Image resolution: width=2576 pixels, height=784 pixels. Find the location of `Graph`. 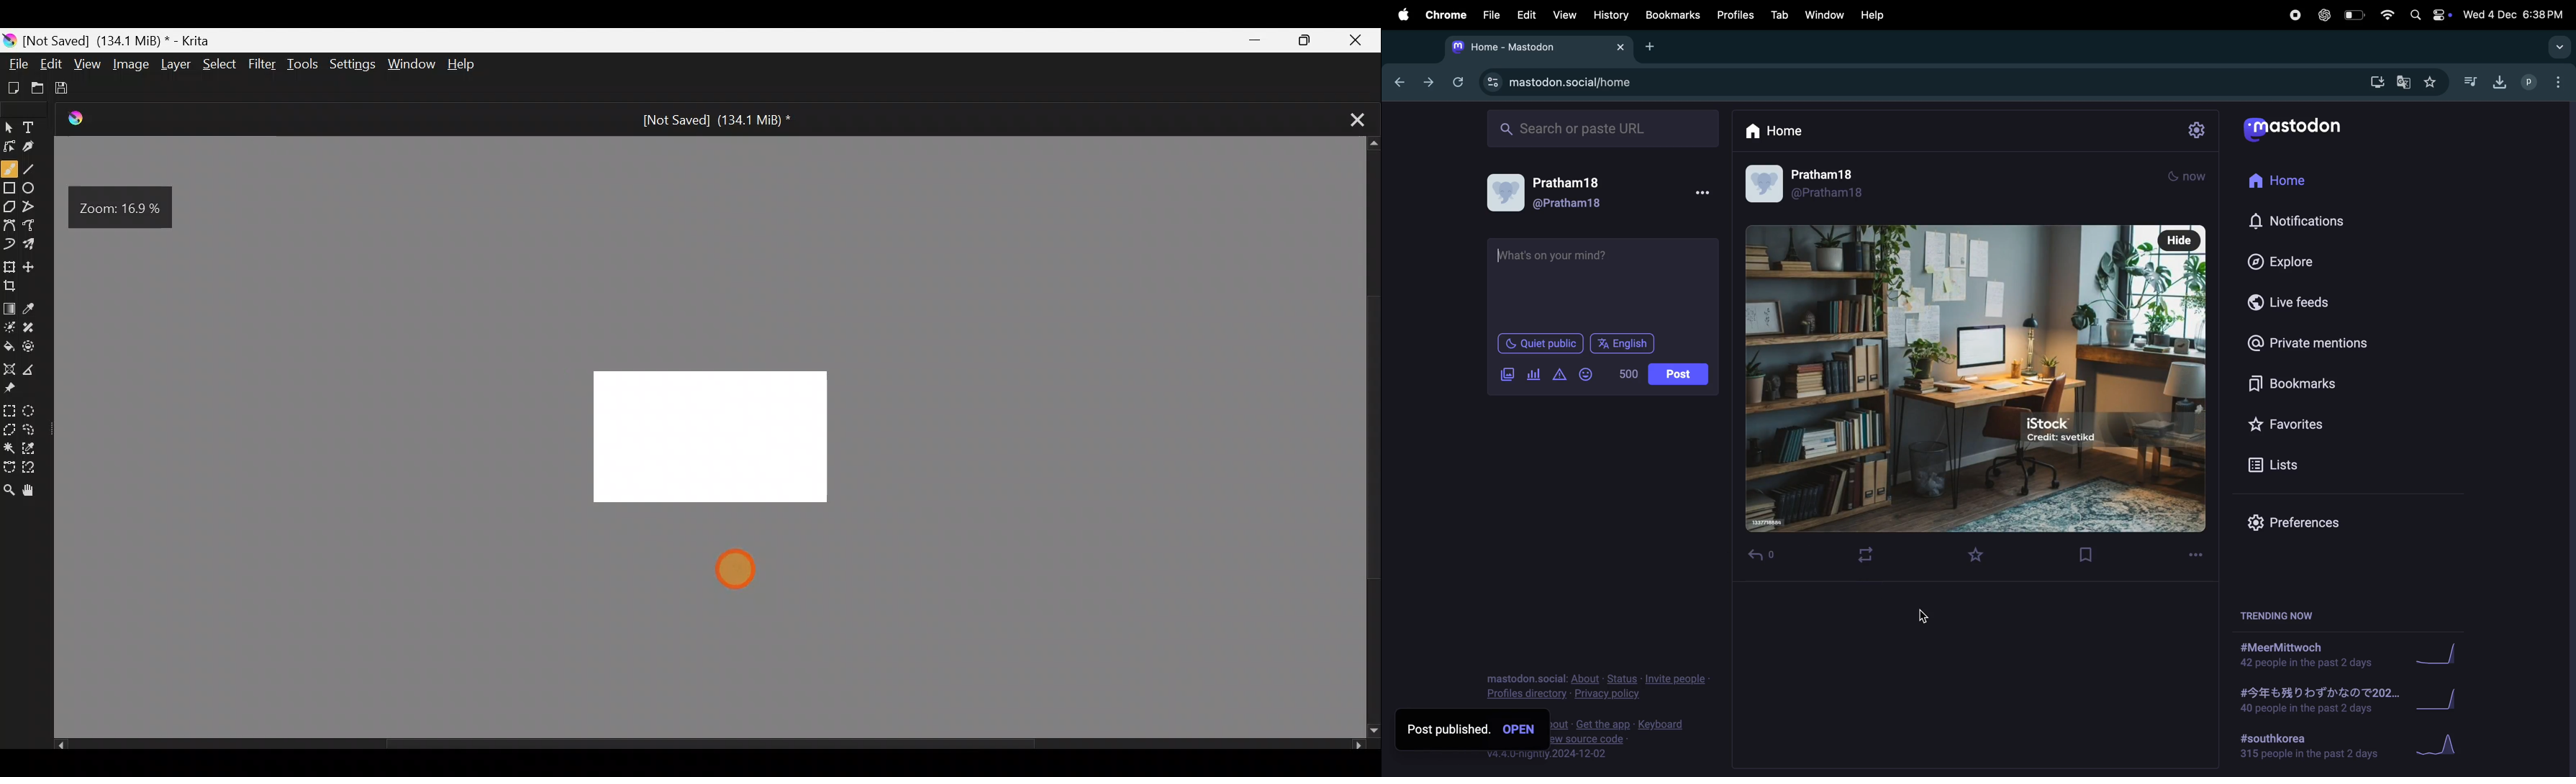

Graph is located at coordinates (2445, 699).